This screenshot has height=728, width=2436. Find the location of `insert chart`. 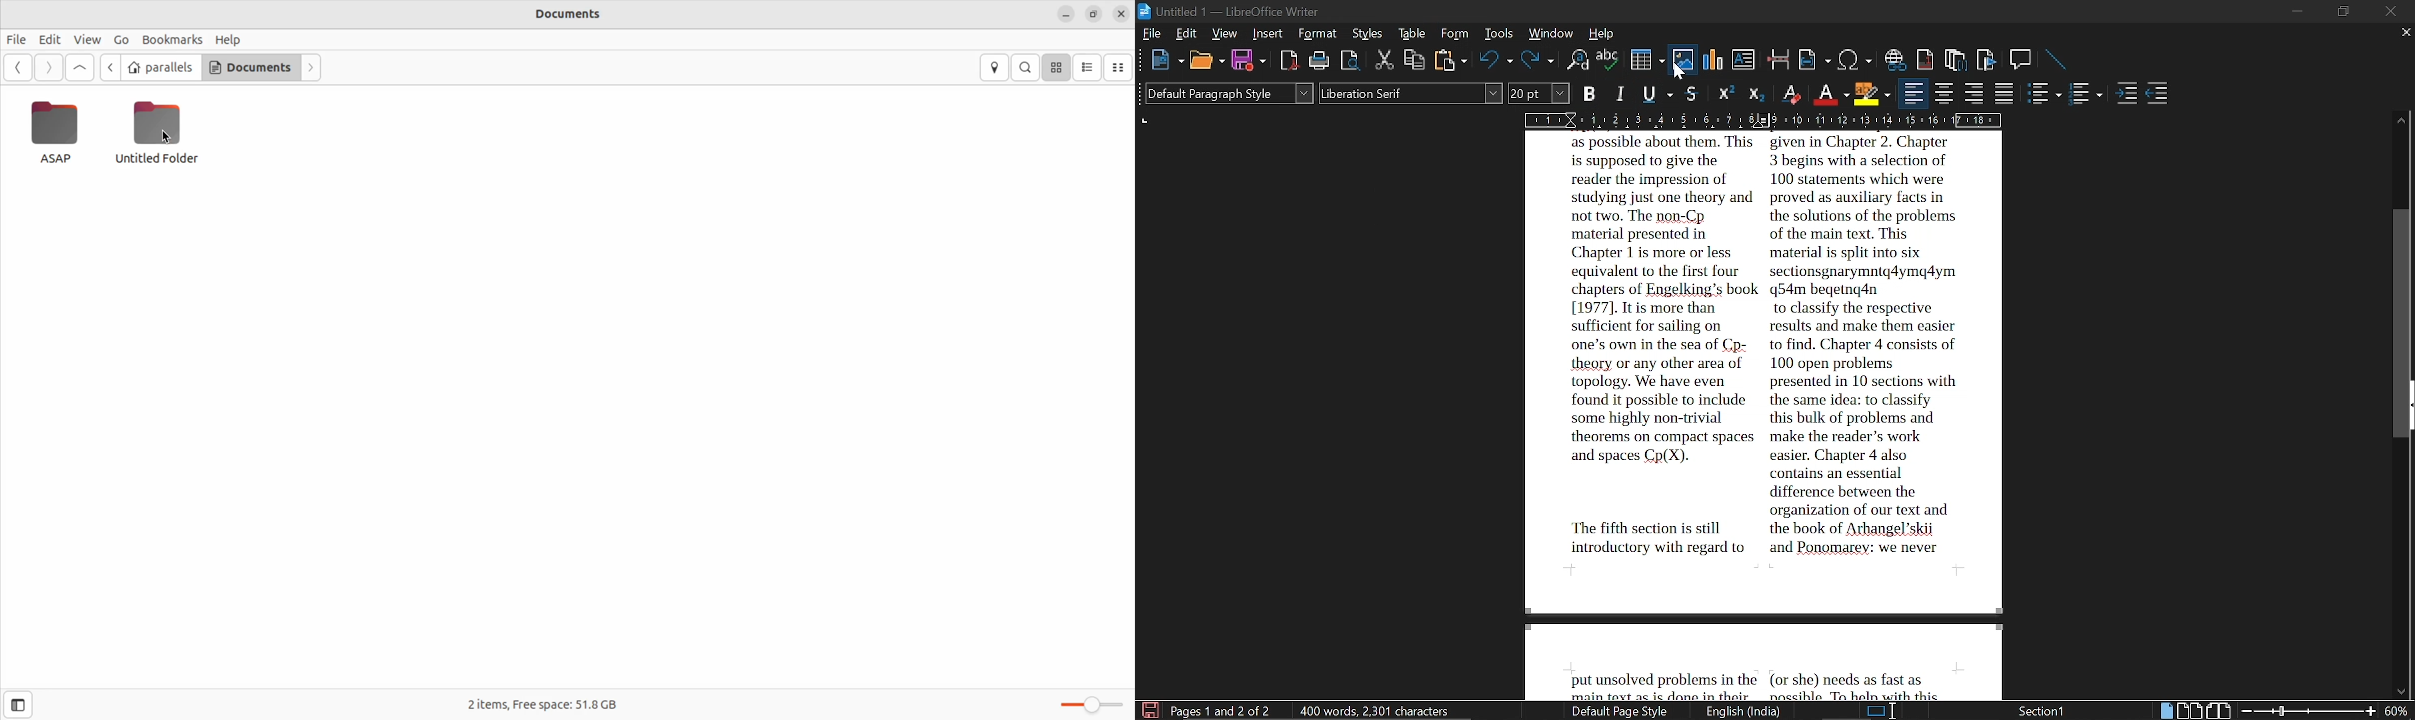

insert chart is located at coordinates (1709, 60).